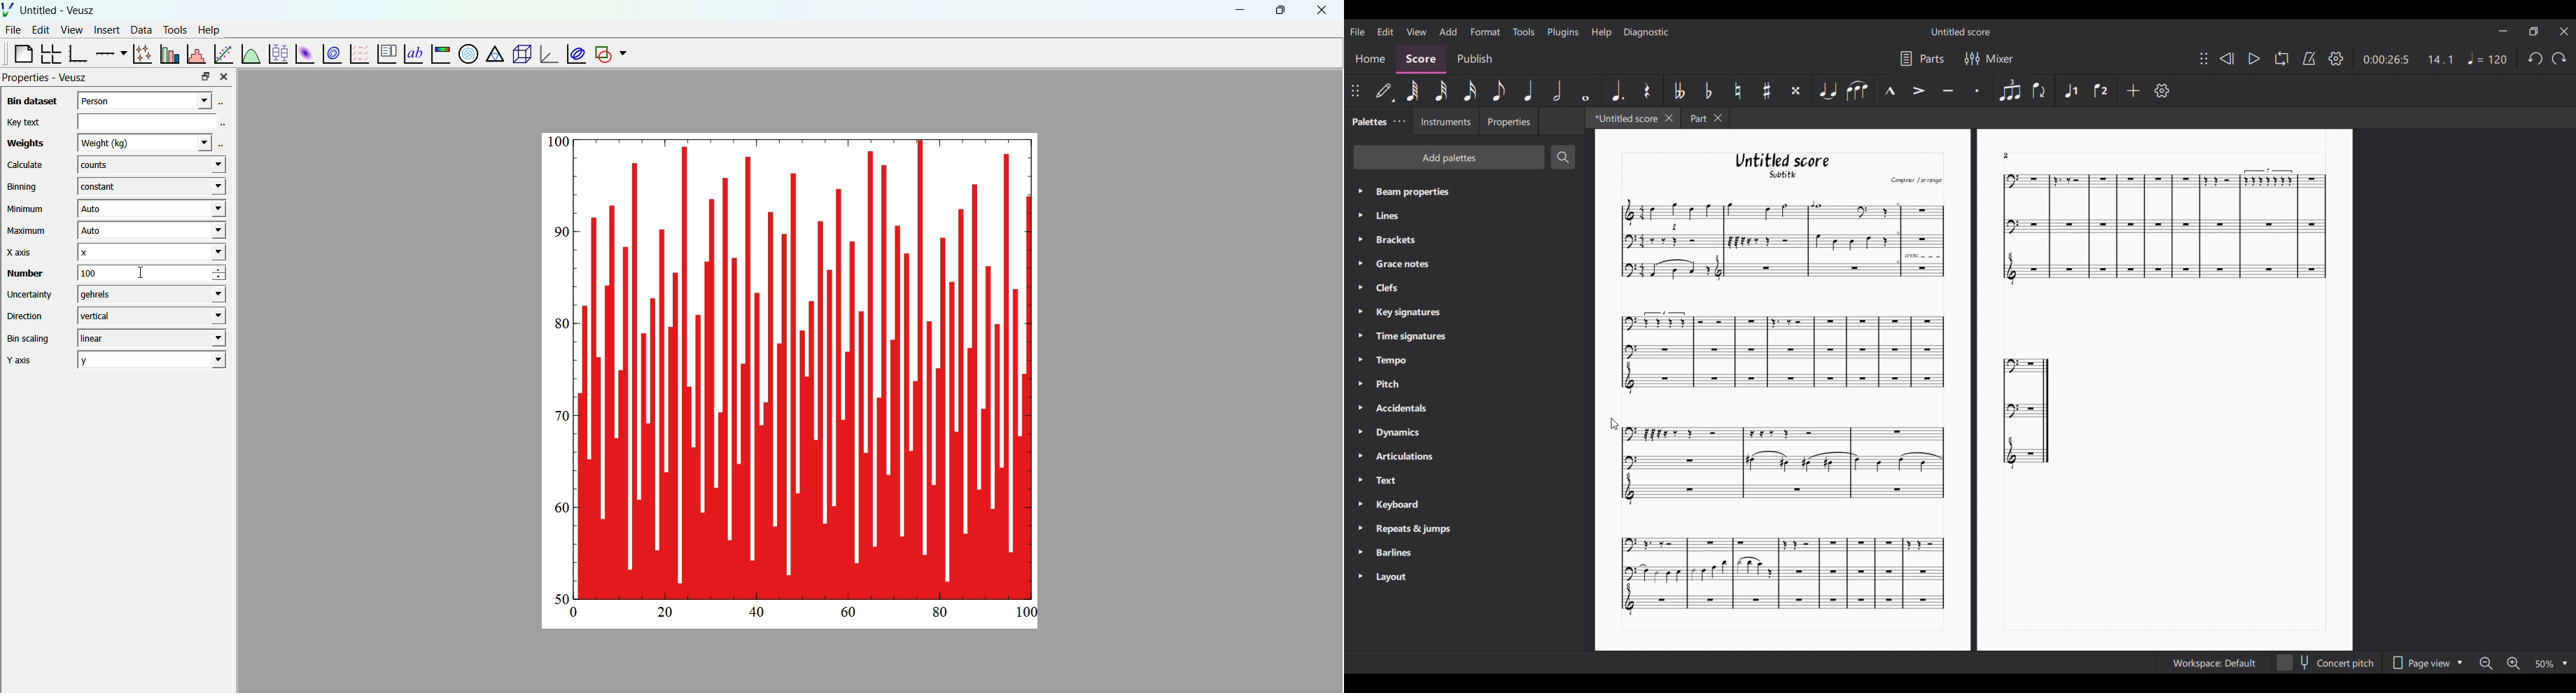 This screenshot has height=700, width=2576. I want to click on > Repeats & jumps, so click(1406, 529).